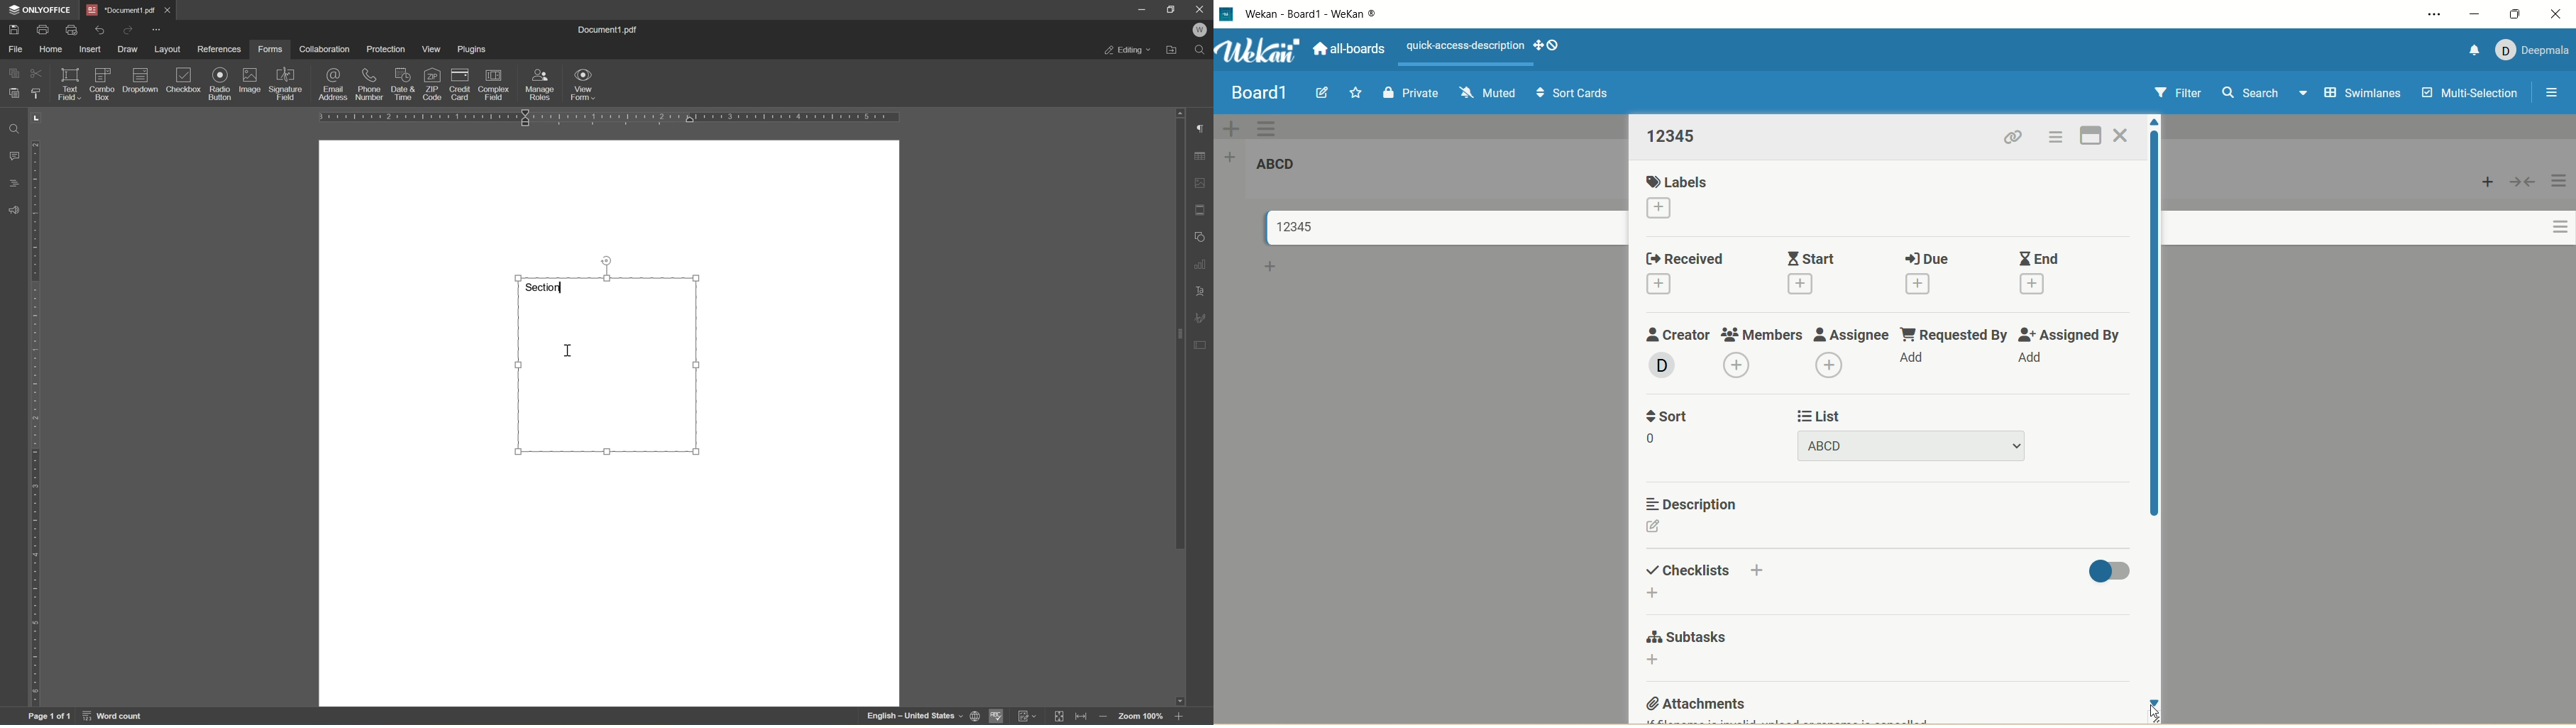  Describe the element at coordinates (540, 84) in the screenshot. I see `manage roles` at that location.